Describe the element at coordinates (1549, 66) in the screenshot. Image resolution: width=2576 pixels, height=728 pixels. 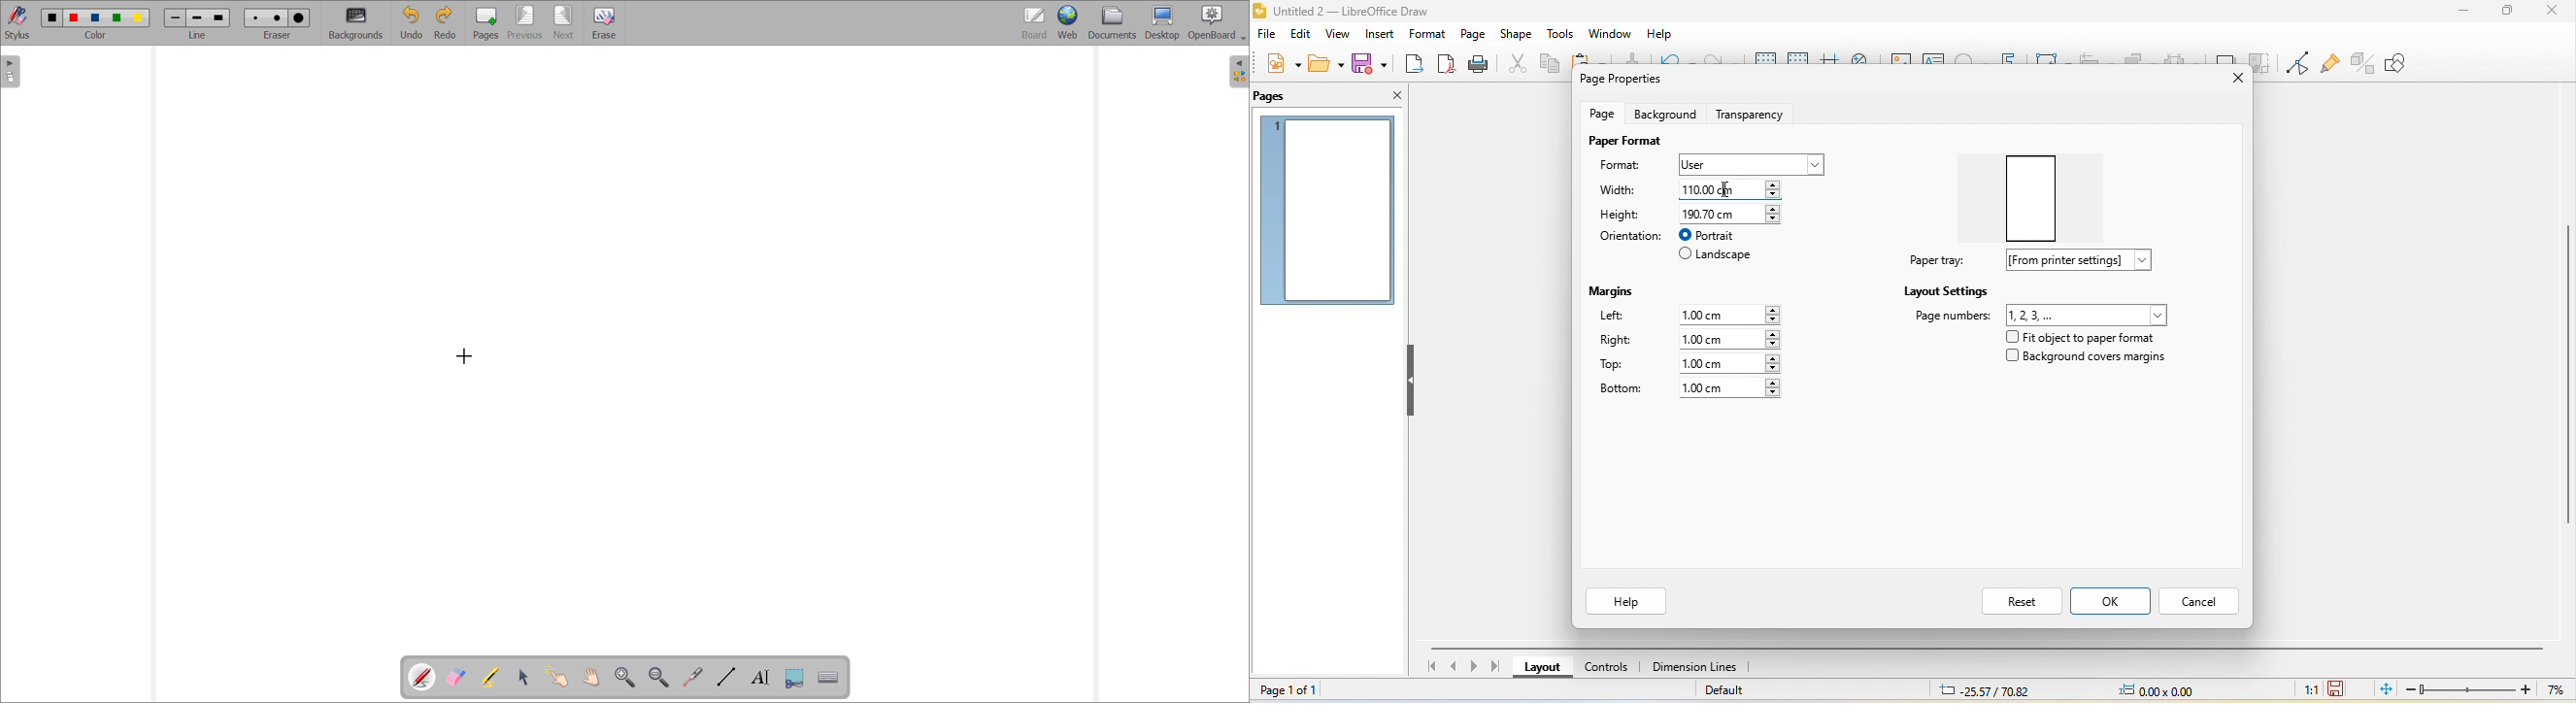
I see `copy` at that location.